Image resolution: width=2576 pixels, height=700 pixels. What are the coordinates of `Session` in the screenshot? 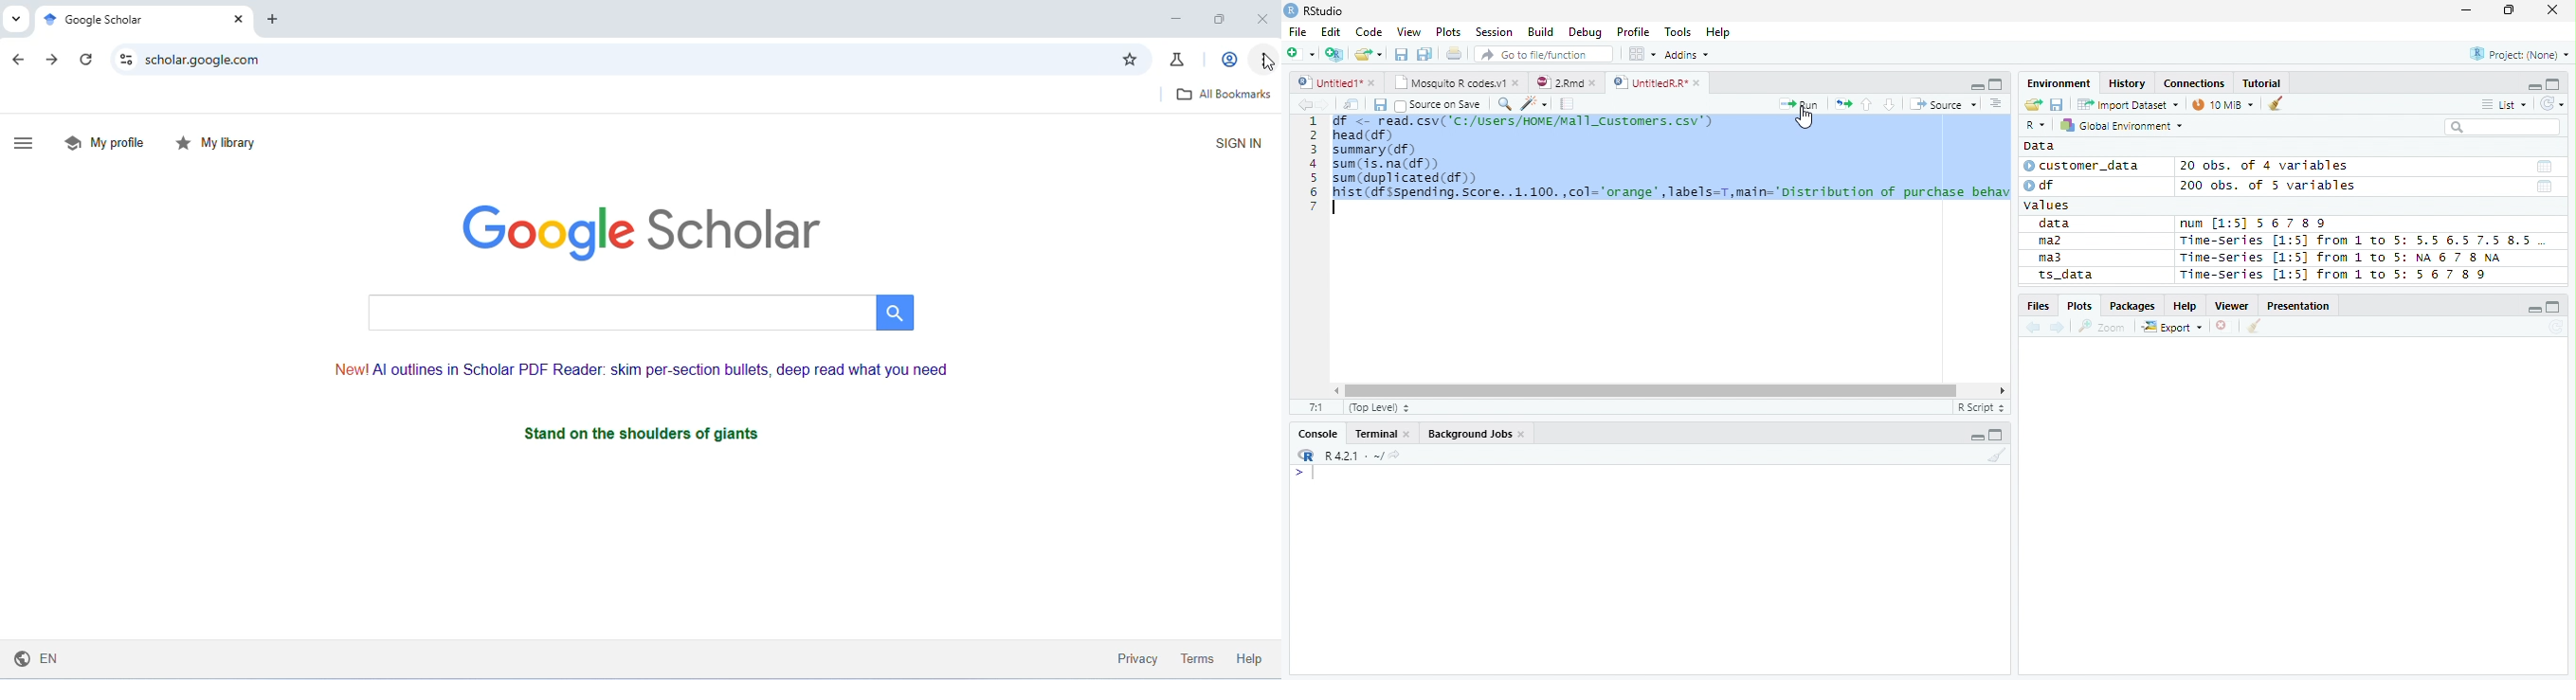 It's located at (1493, 31).